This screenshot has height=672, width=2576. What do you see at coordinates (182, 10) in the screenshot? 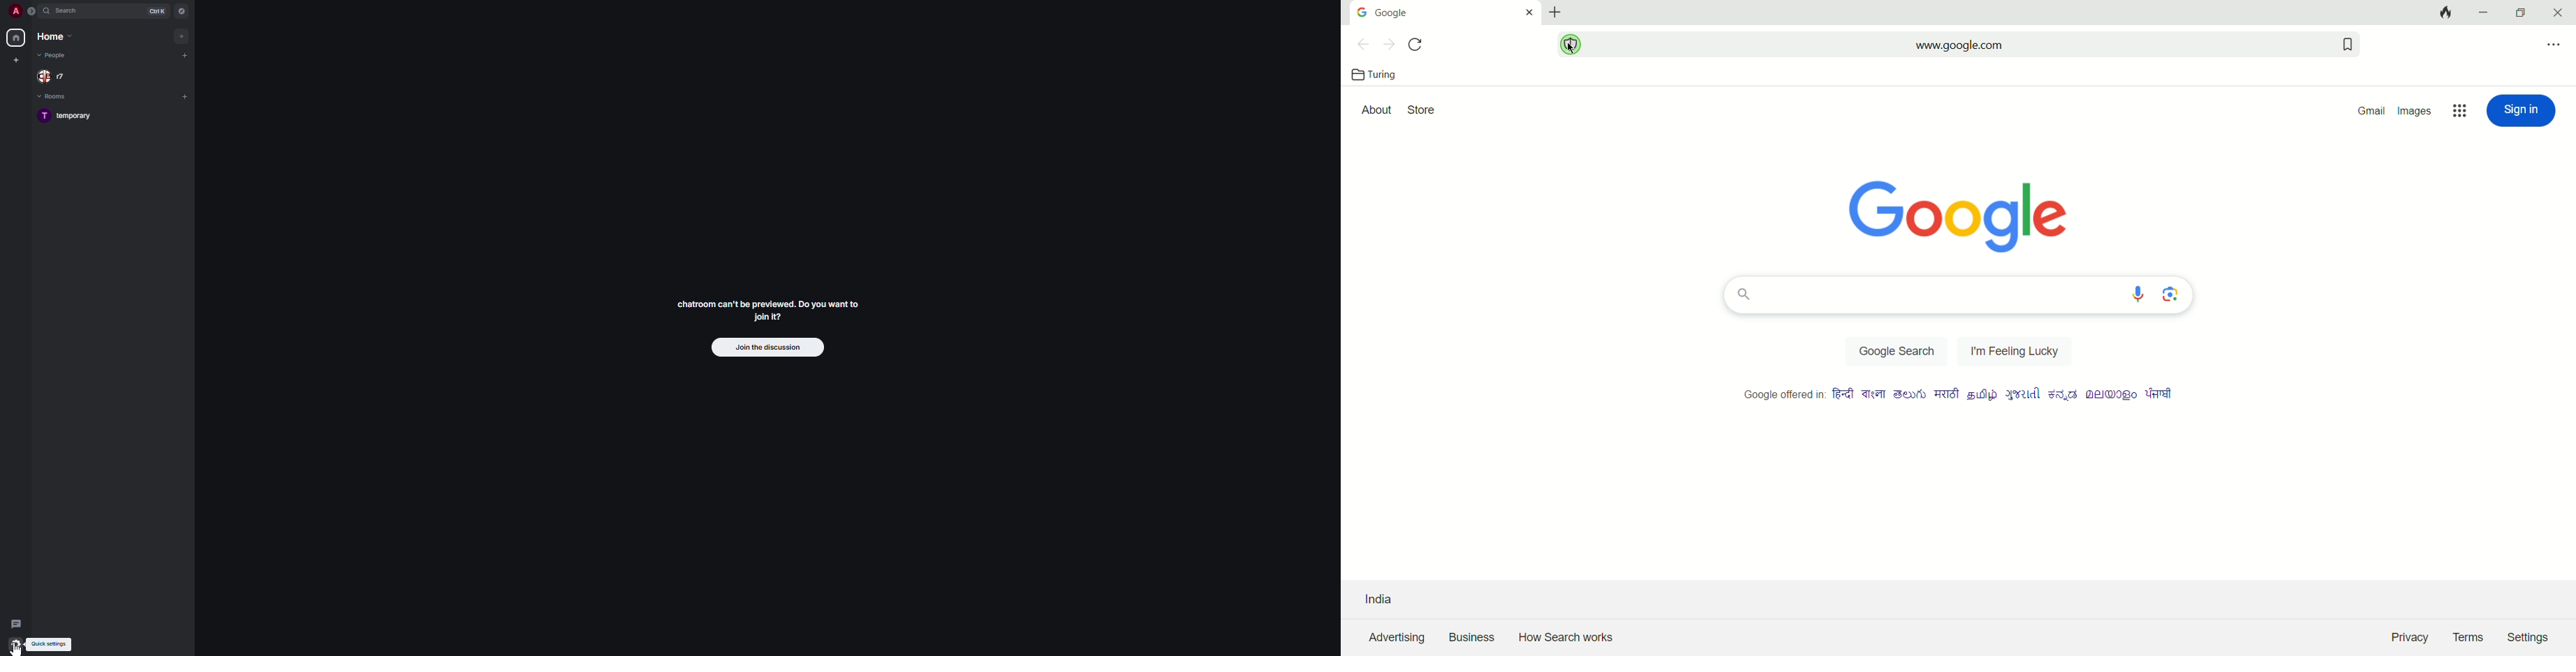
I see `navigator` at bounding box center [182, 10].